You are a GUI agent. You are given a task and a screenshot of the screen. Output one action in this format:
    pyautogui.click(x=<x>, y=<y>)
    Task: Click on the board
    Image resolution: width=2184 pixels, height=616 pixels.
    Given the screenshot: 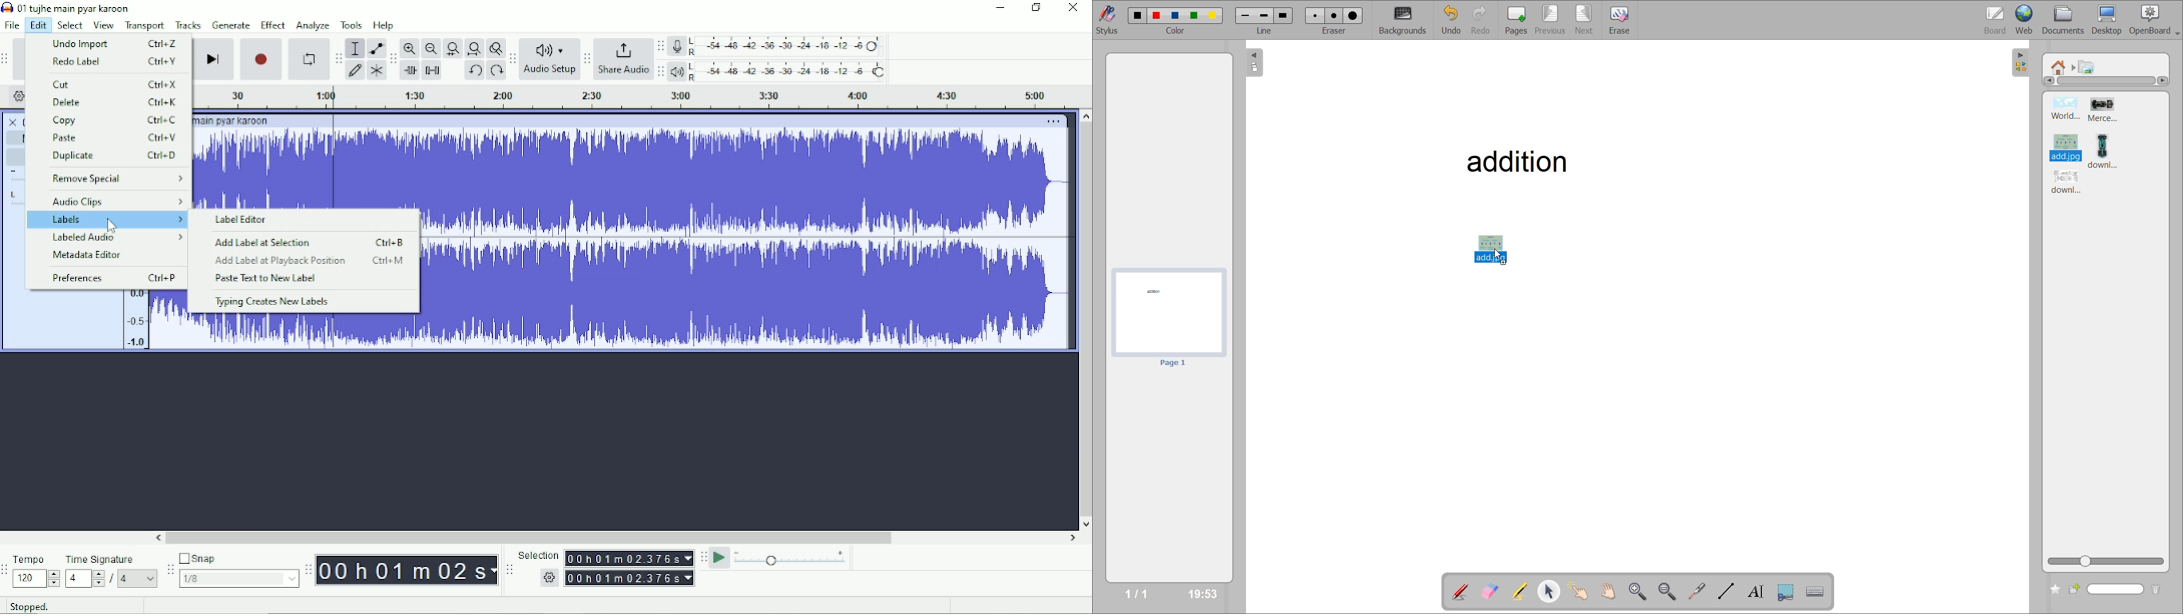 What is the action you would take?
    pyautogui.click(x=1997, y=20)
    